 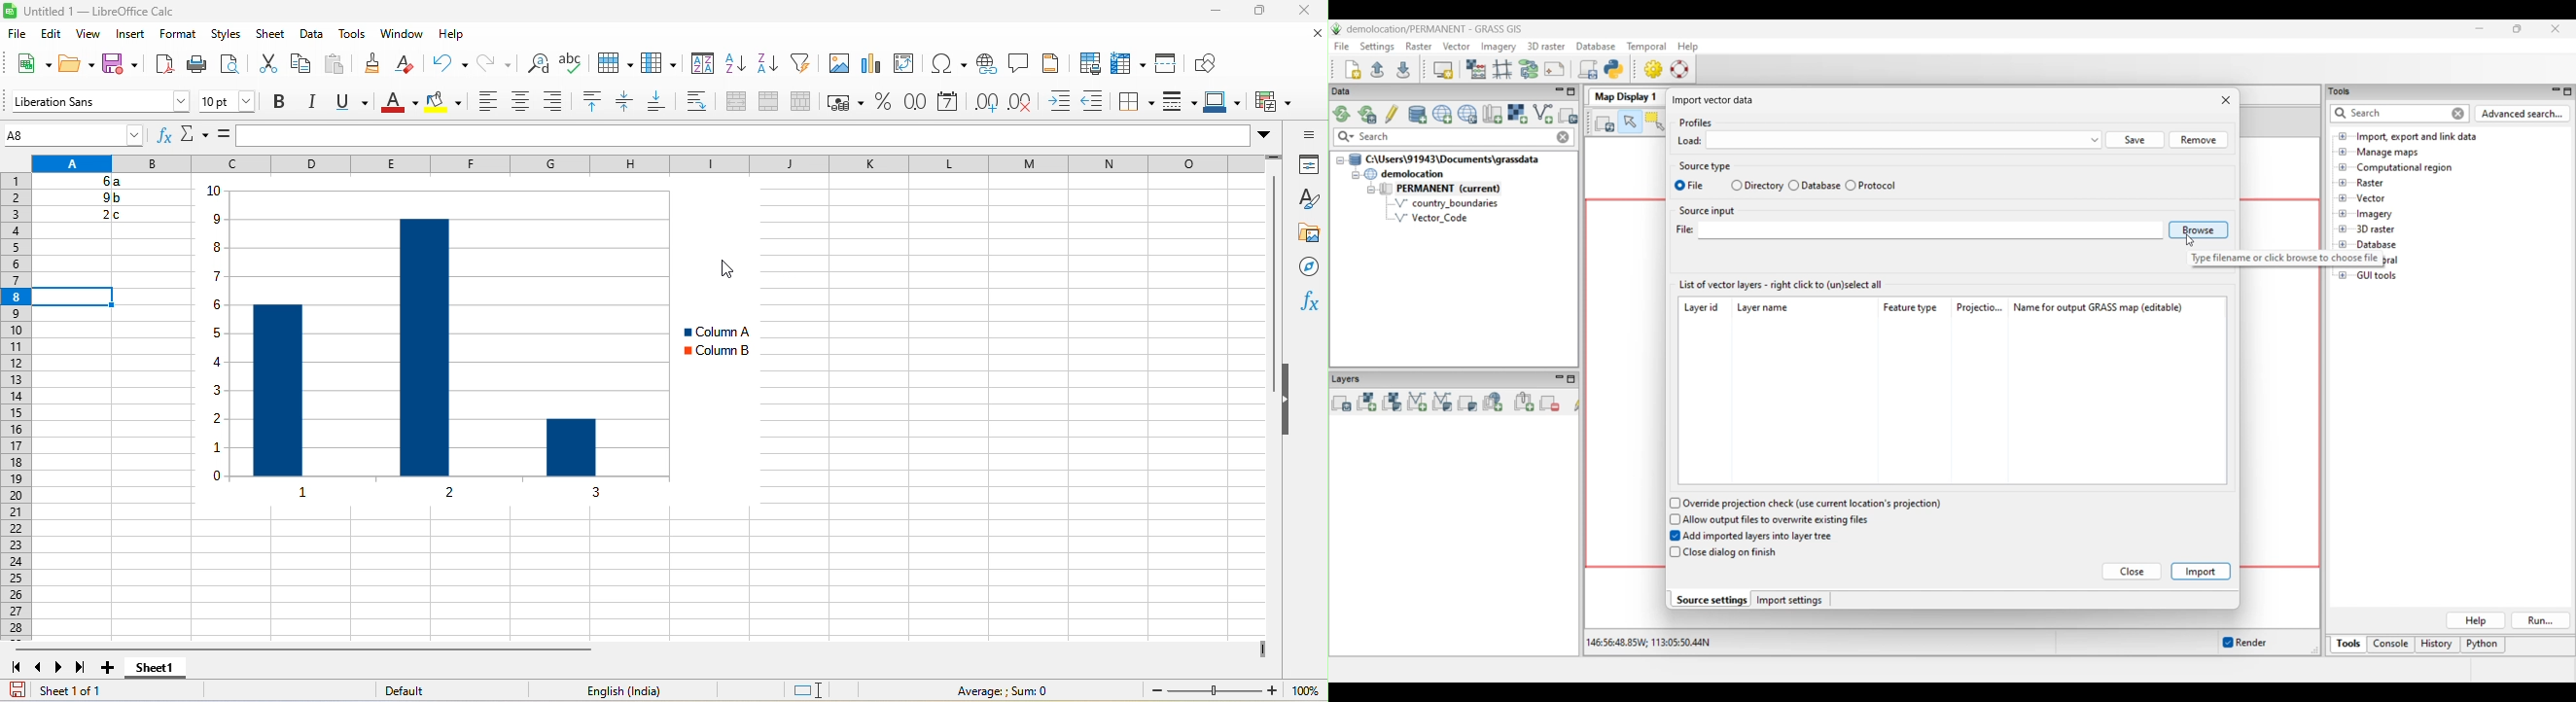 I want to click on help, so click(x=452, y=34).